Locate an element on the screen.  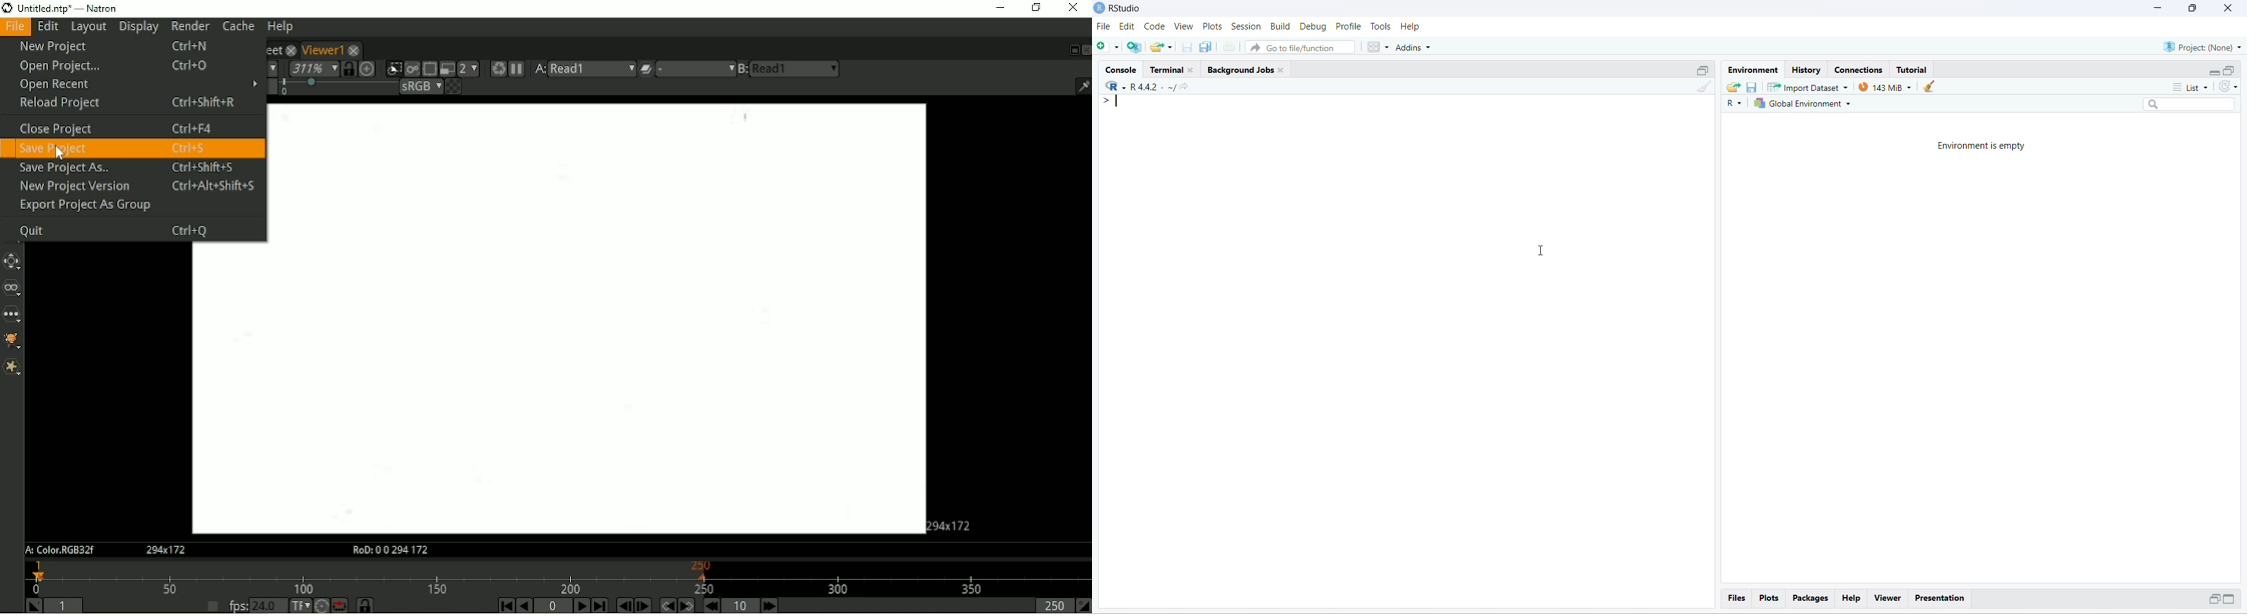
files is located at coordinates (1739, 598).